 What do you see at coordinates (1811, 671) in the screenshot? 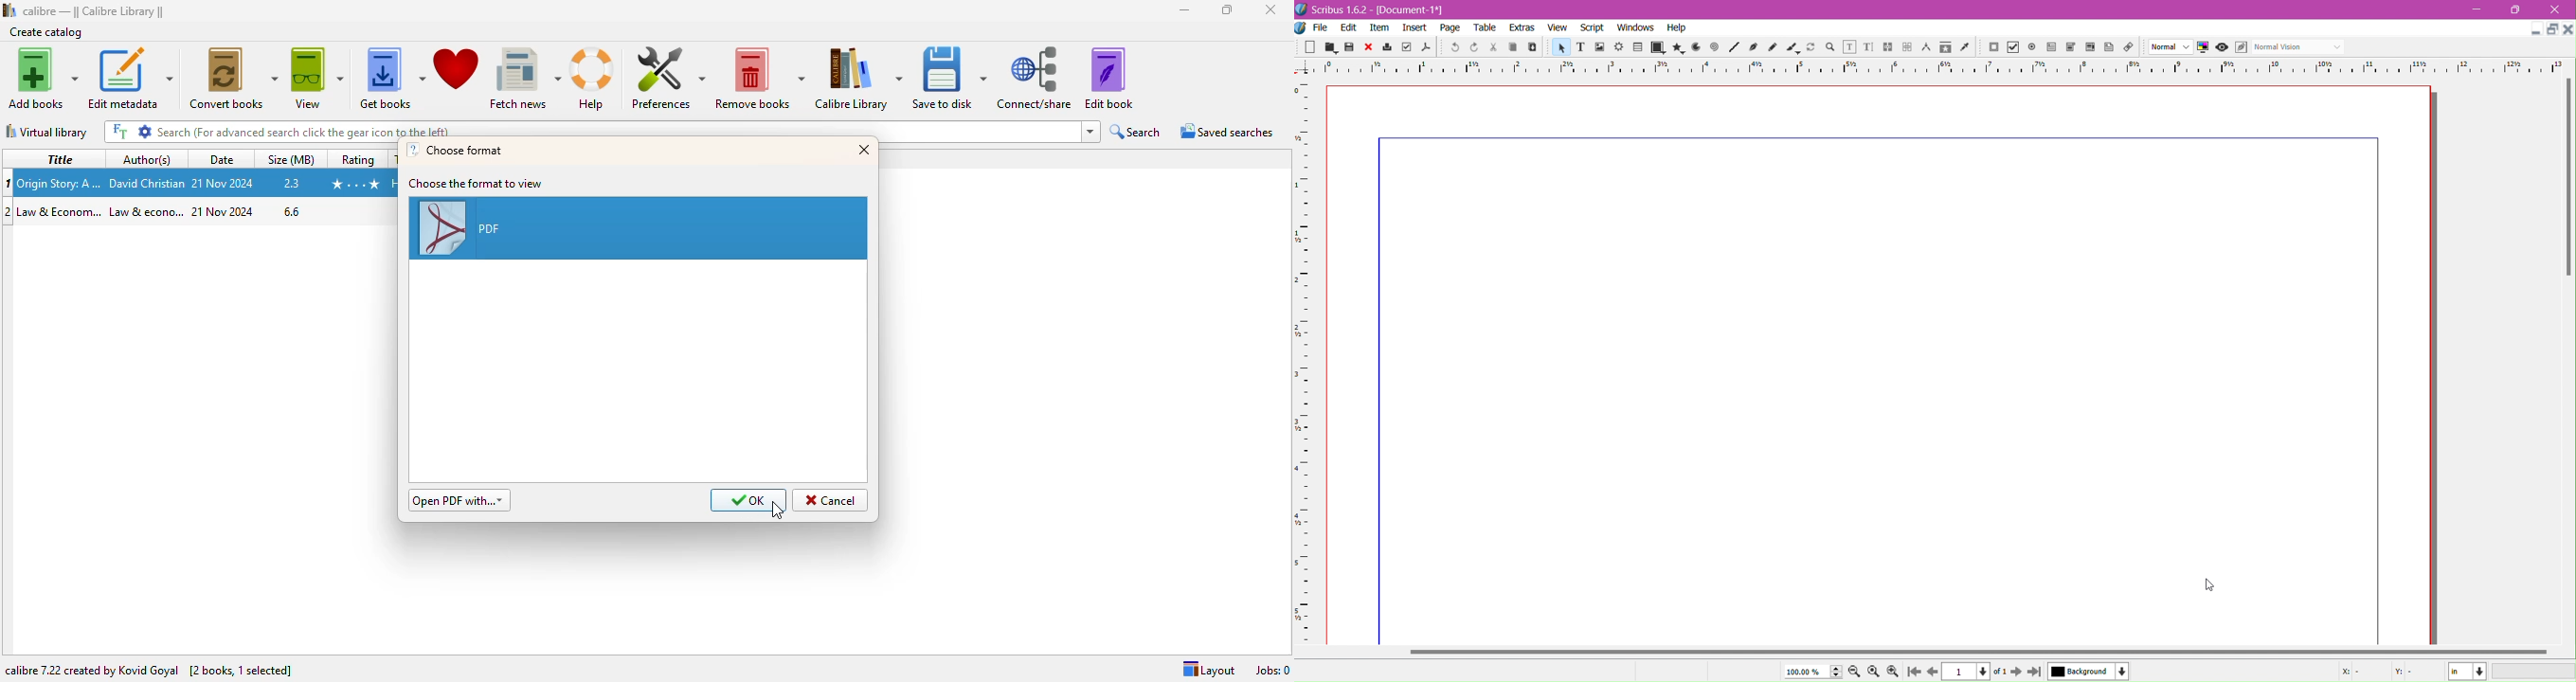
I see `100.00%` at bounding box center [1811, 671].